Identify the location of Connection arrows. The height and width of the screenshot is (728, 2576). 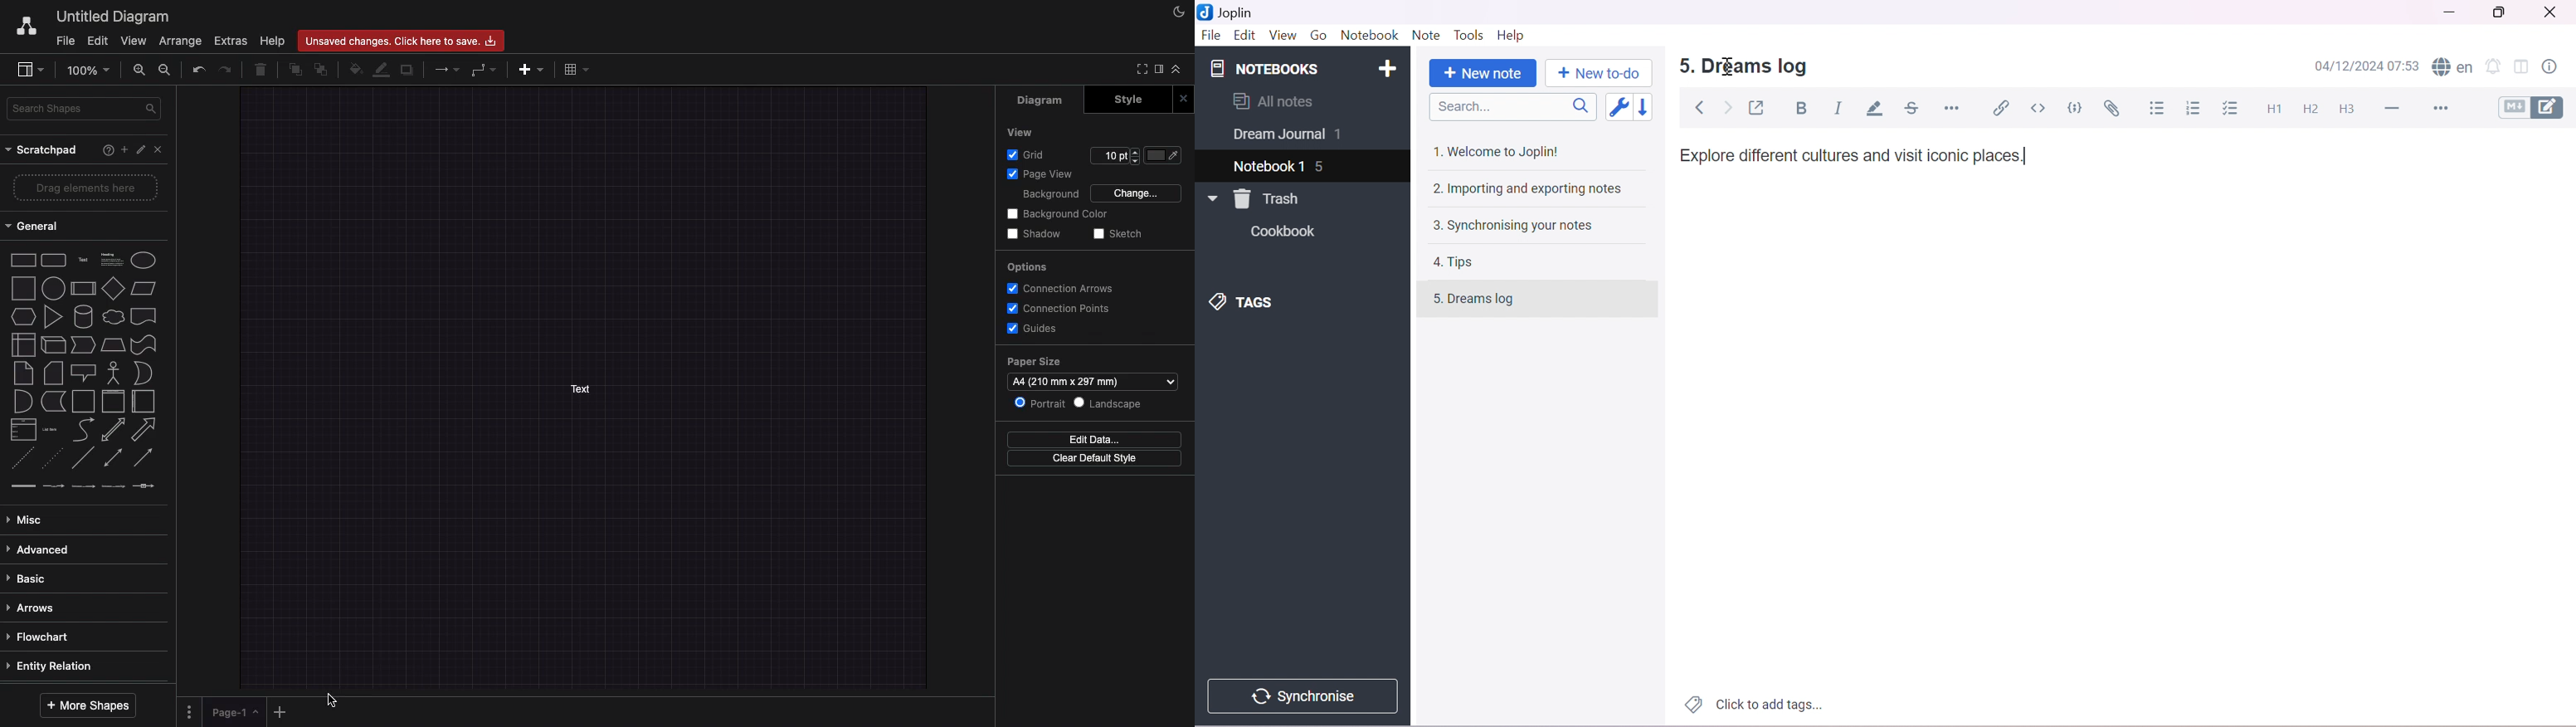
(1064, 287).